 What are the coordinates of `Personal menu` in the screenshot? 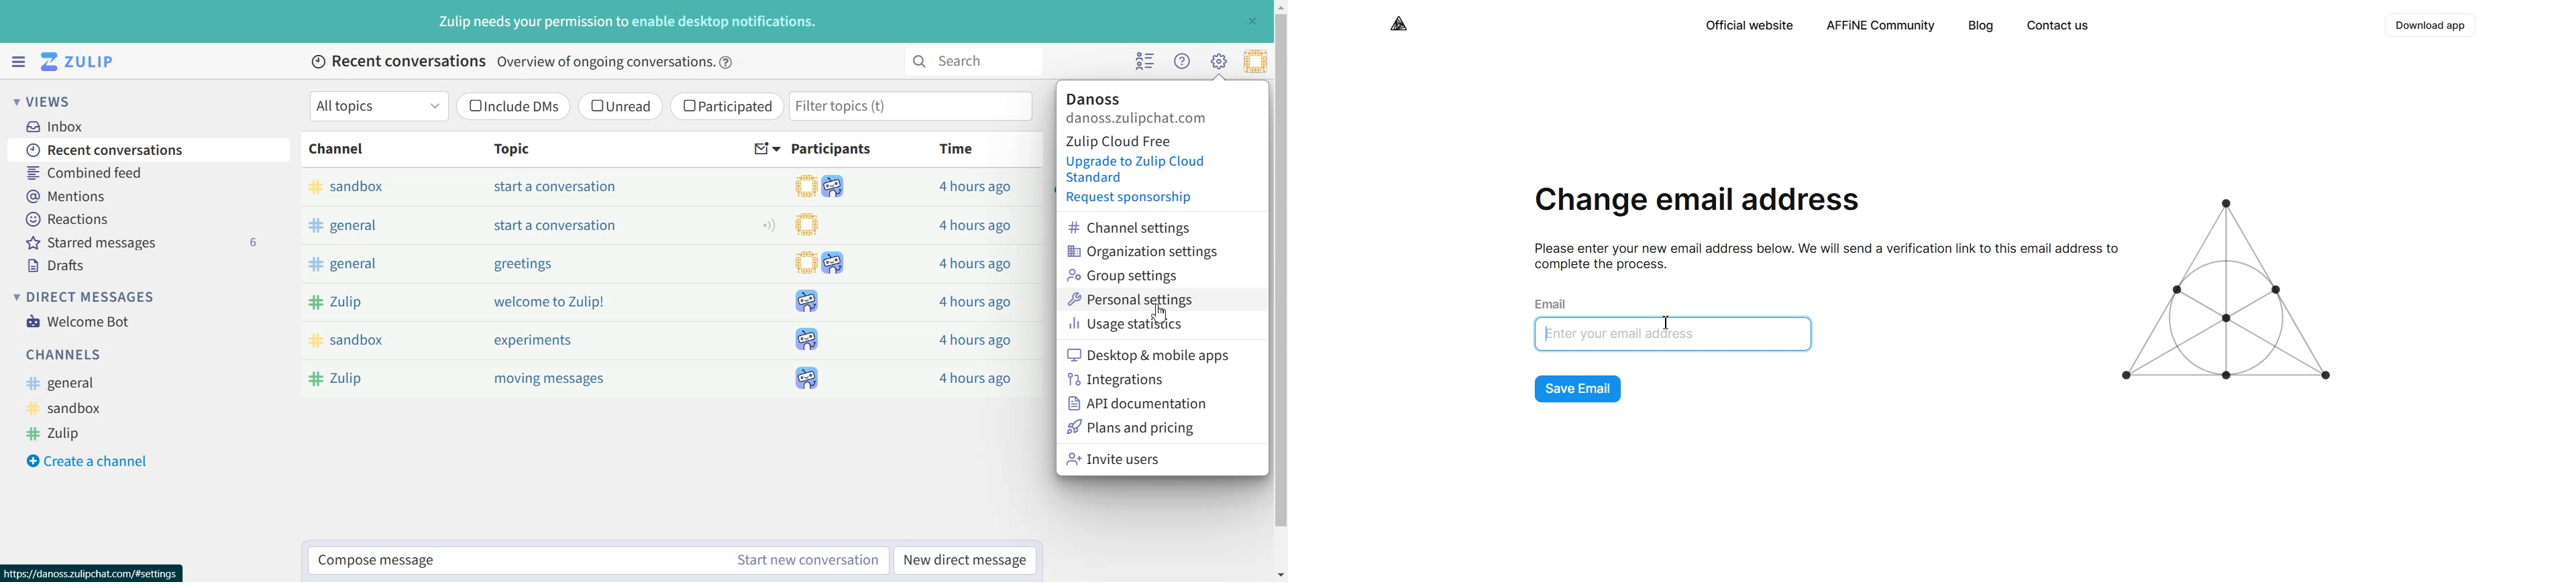 It's located at (1255, 61).